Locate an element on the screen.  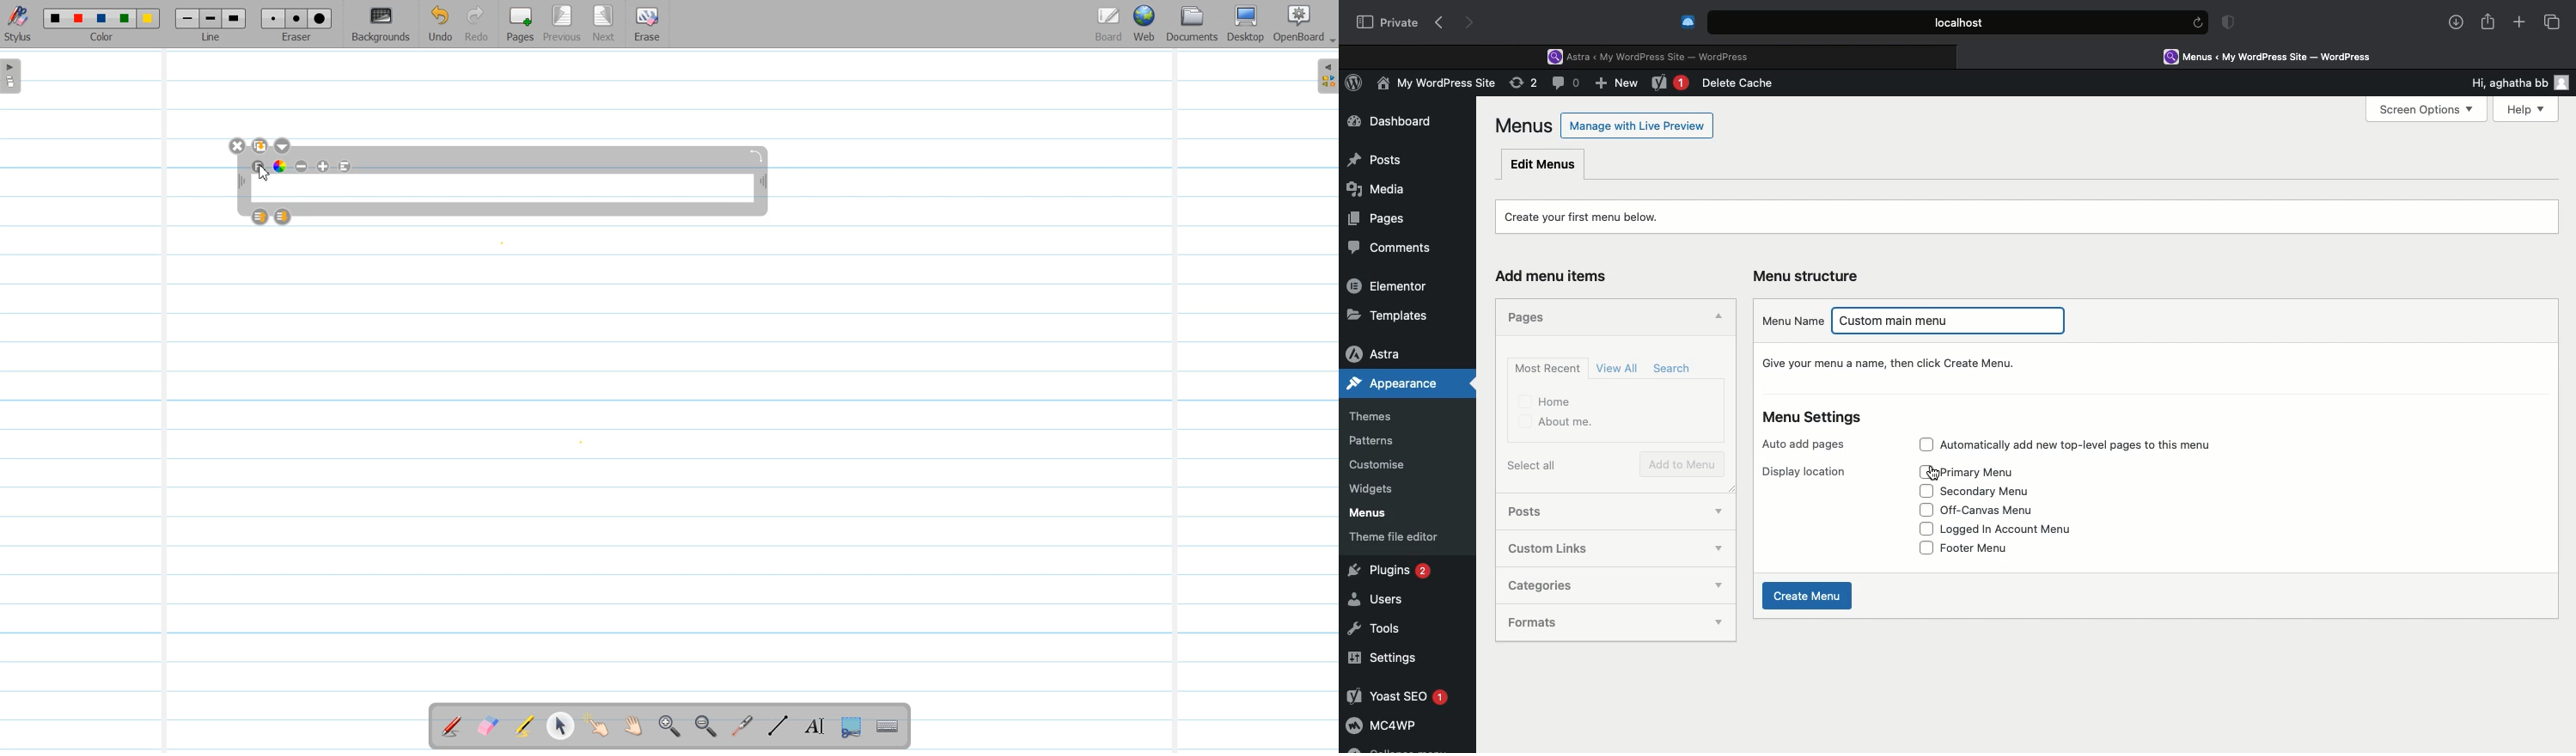
Menus is located at coordinates (1525, 126).